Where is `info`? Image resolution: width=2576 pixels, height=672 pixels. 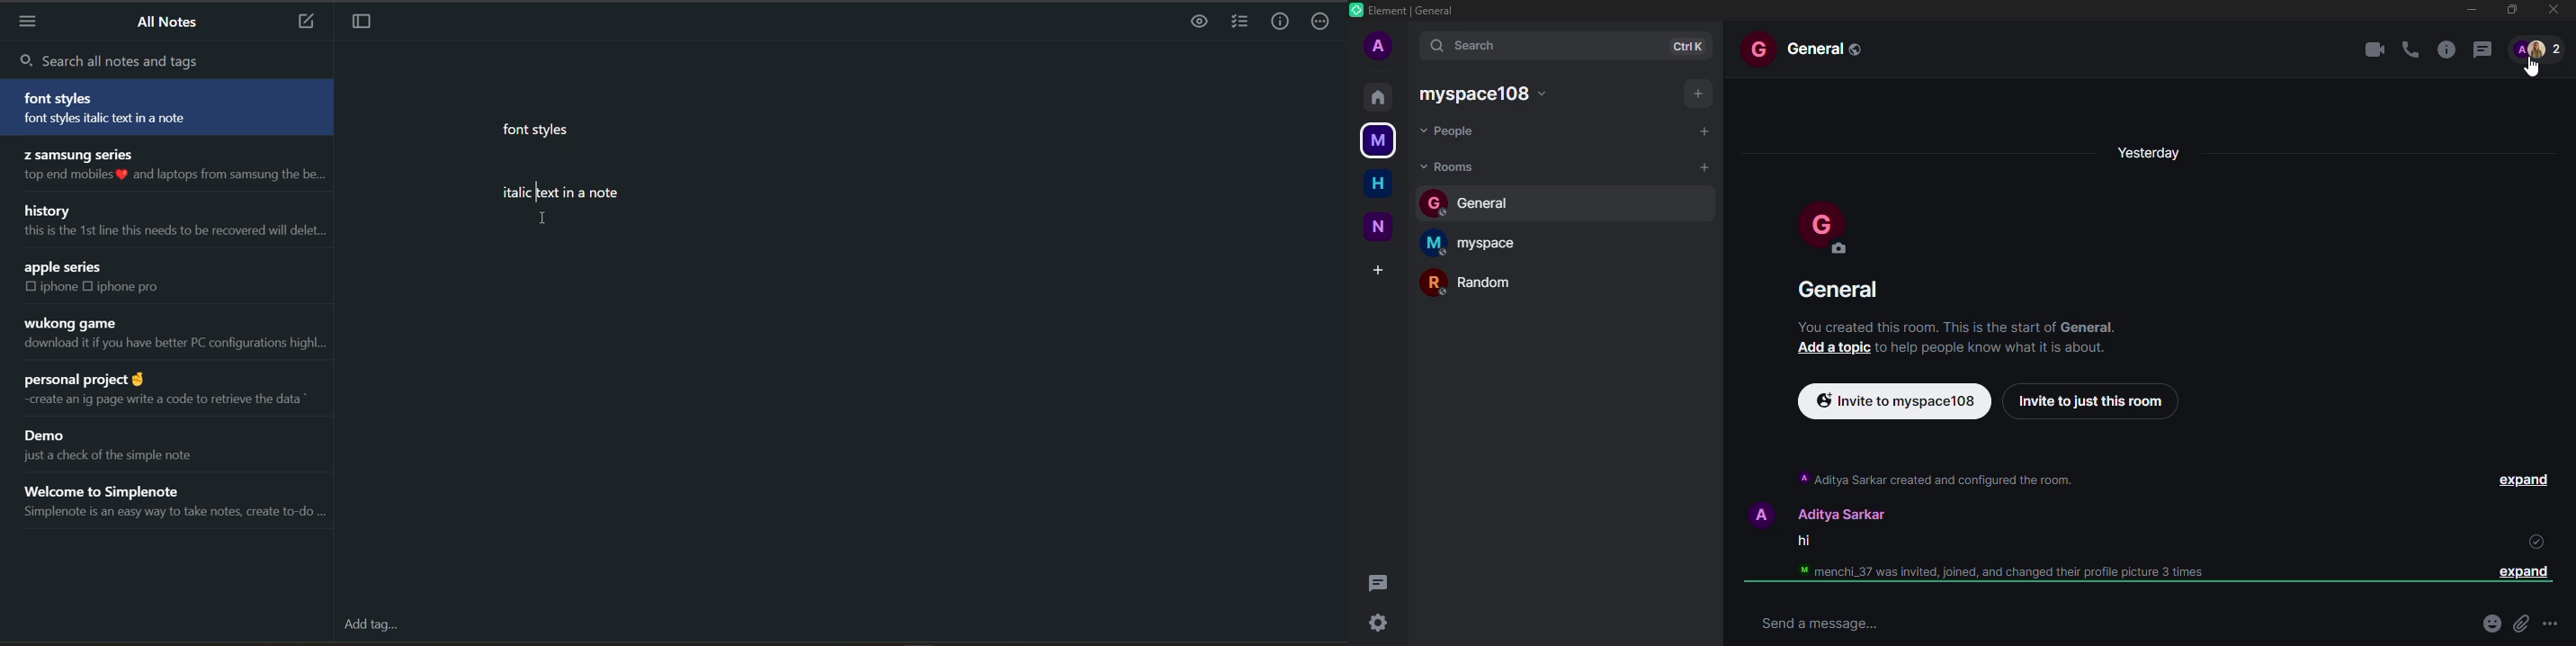
info is located at coordinates (2444, 49).